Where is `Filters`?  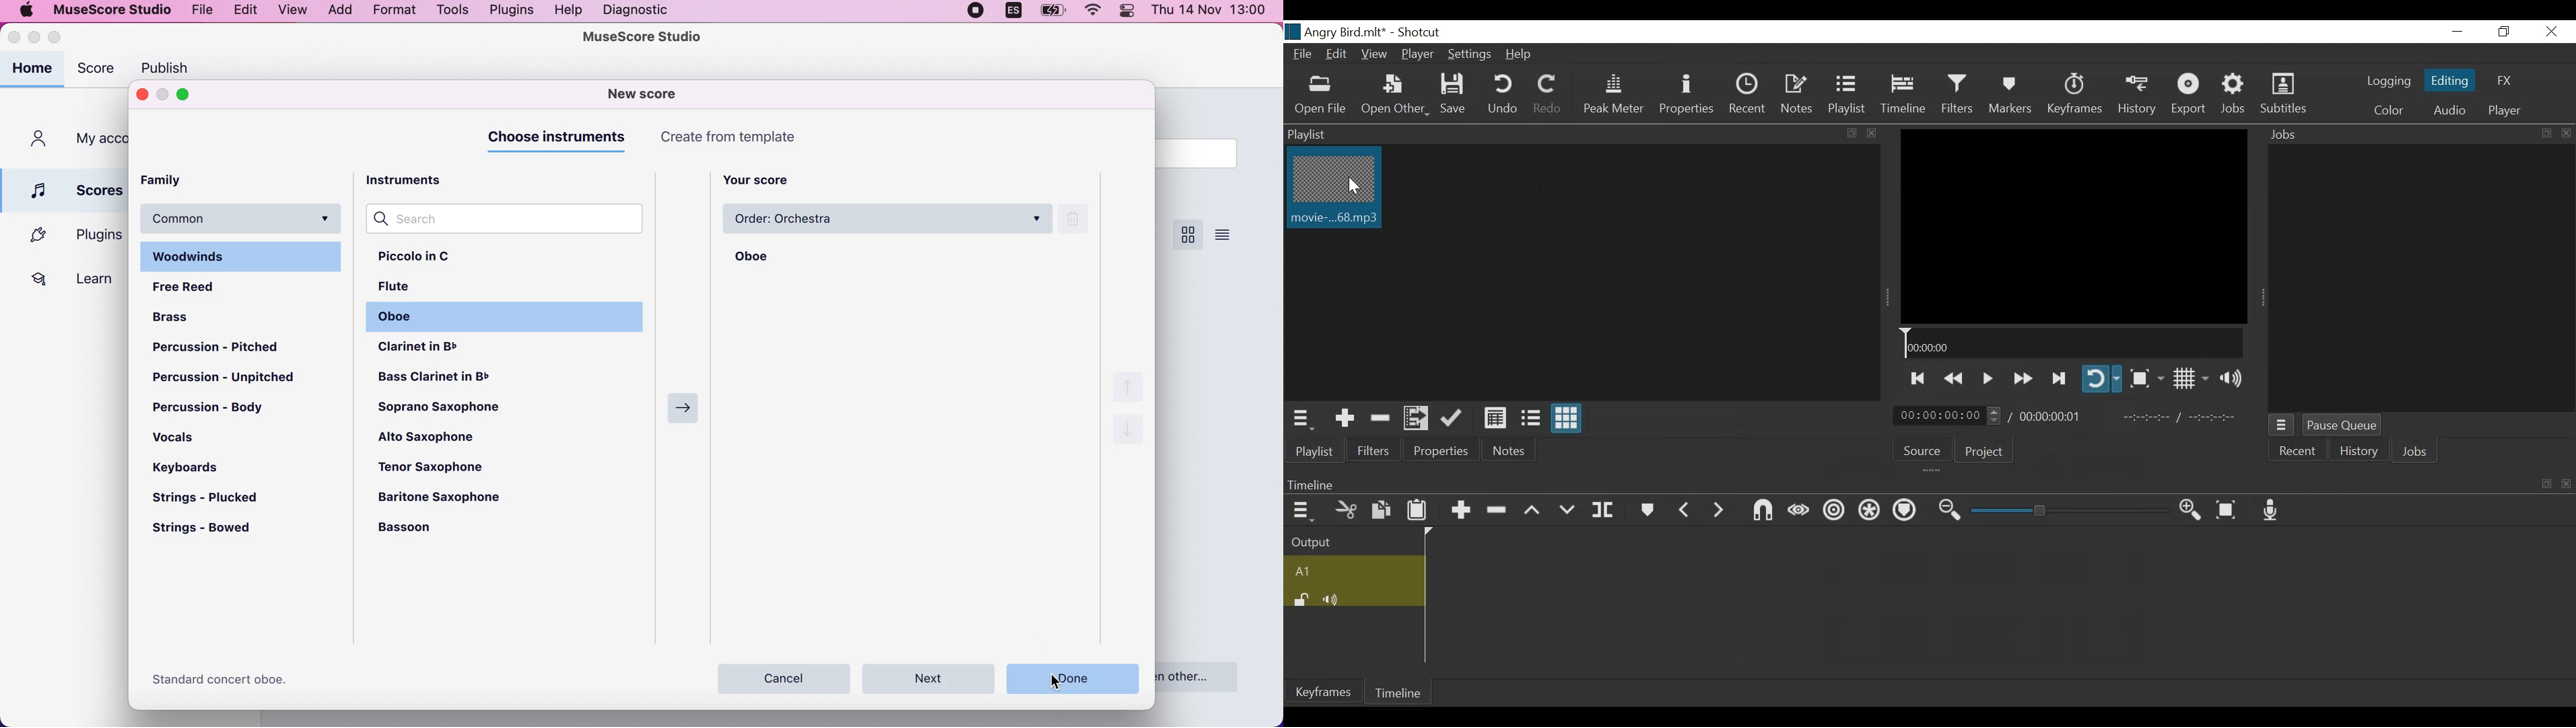
Filters is located at coordinates (1371, 450).